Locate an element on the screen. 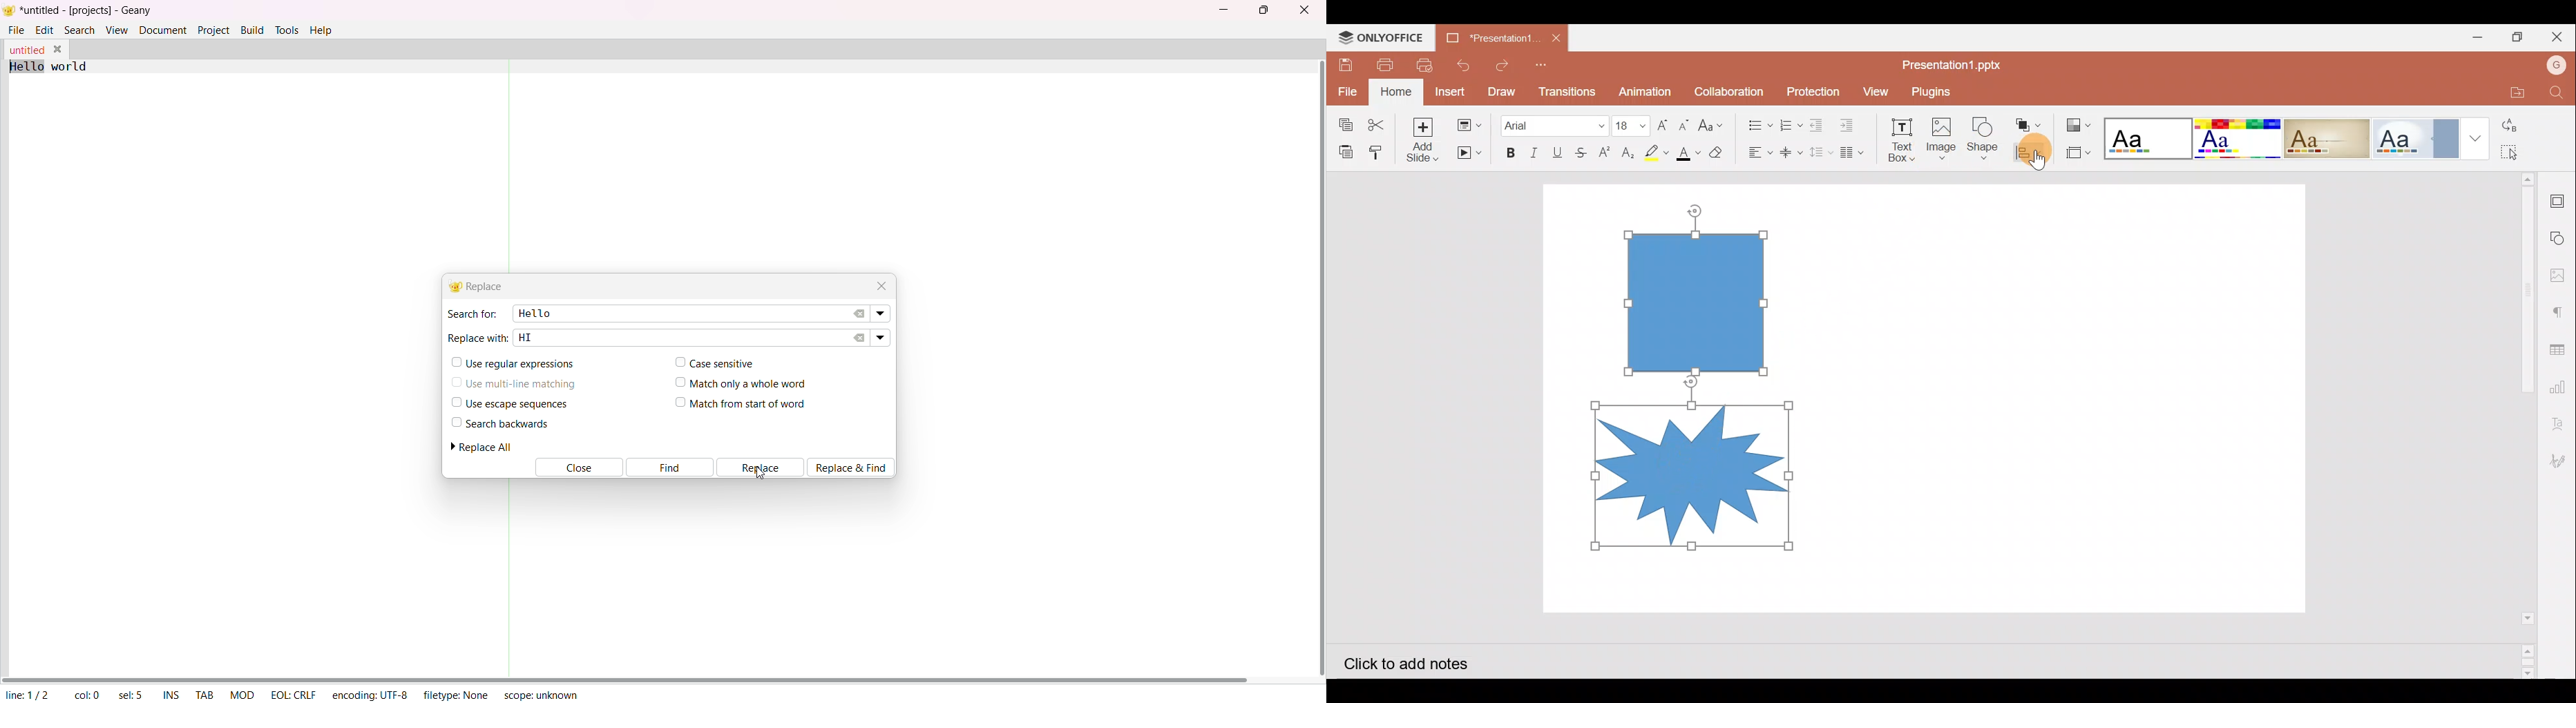 The image size is (2576, 728). Align shape is located at coordinates (2031, 151).